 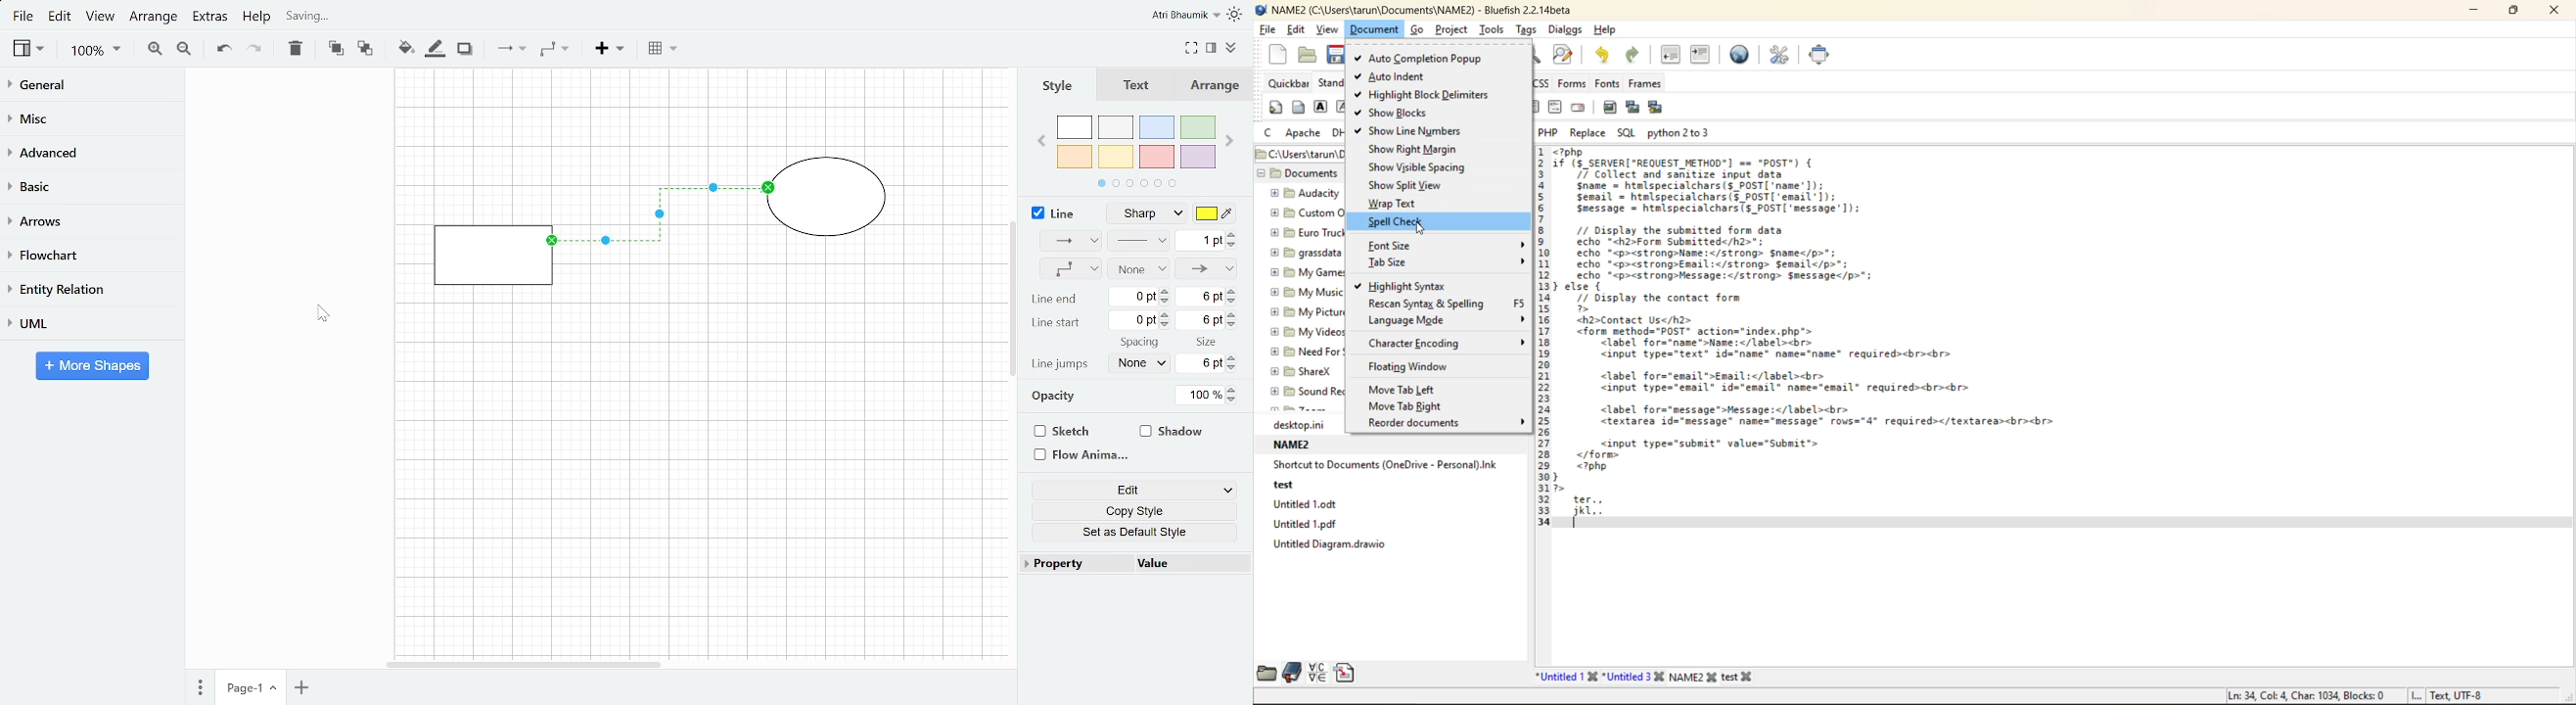 I want to click on highlight block delimiters, so click(x=1432, y=96).